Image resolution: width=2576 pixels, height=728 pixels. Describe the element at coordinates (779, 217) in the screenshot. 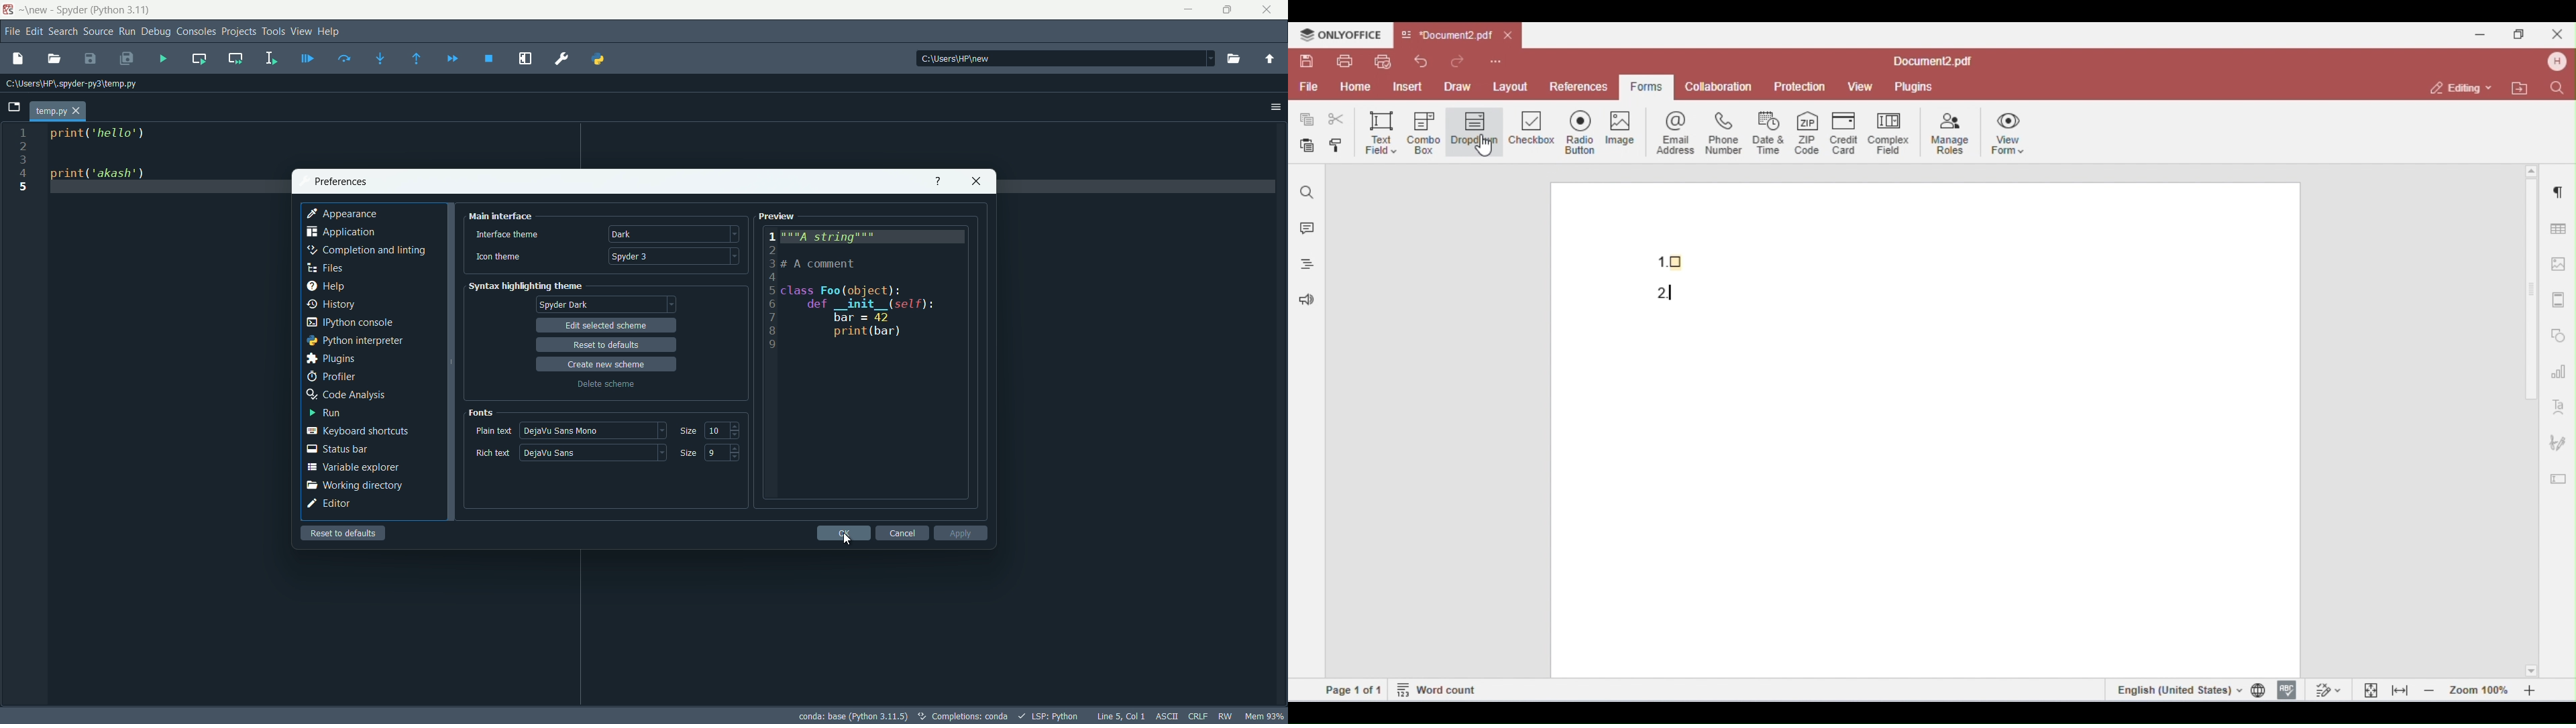

I see `preview` at that location.